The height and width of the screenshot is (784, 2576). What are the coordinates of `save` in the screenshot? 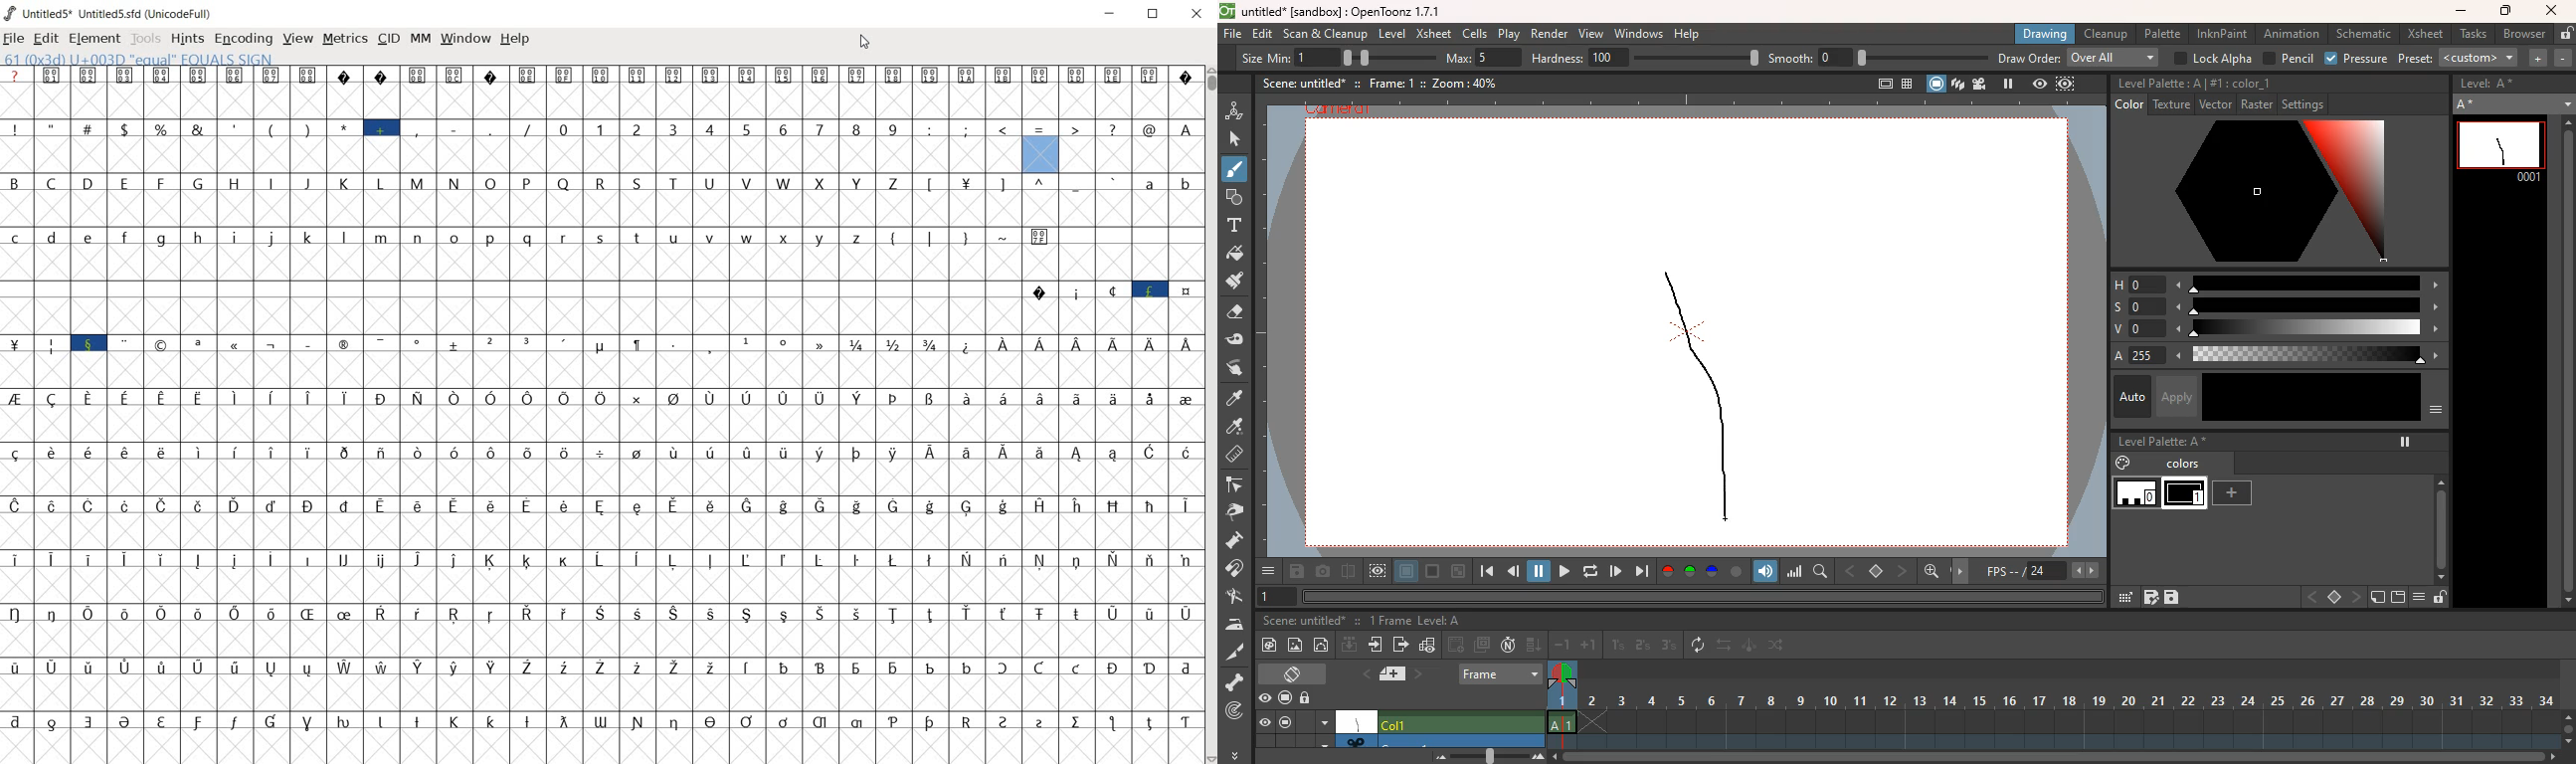 It's located at (2173, 598).